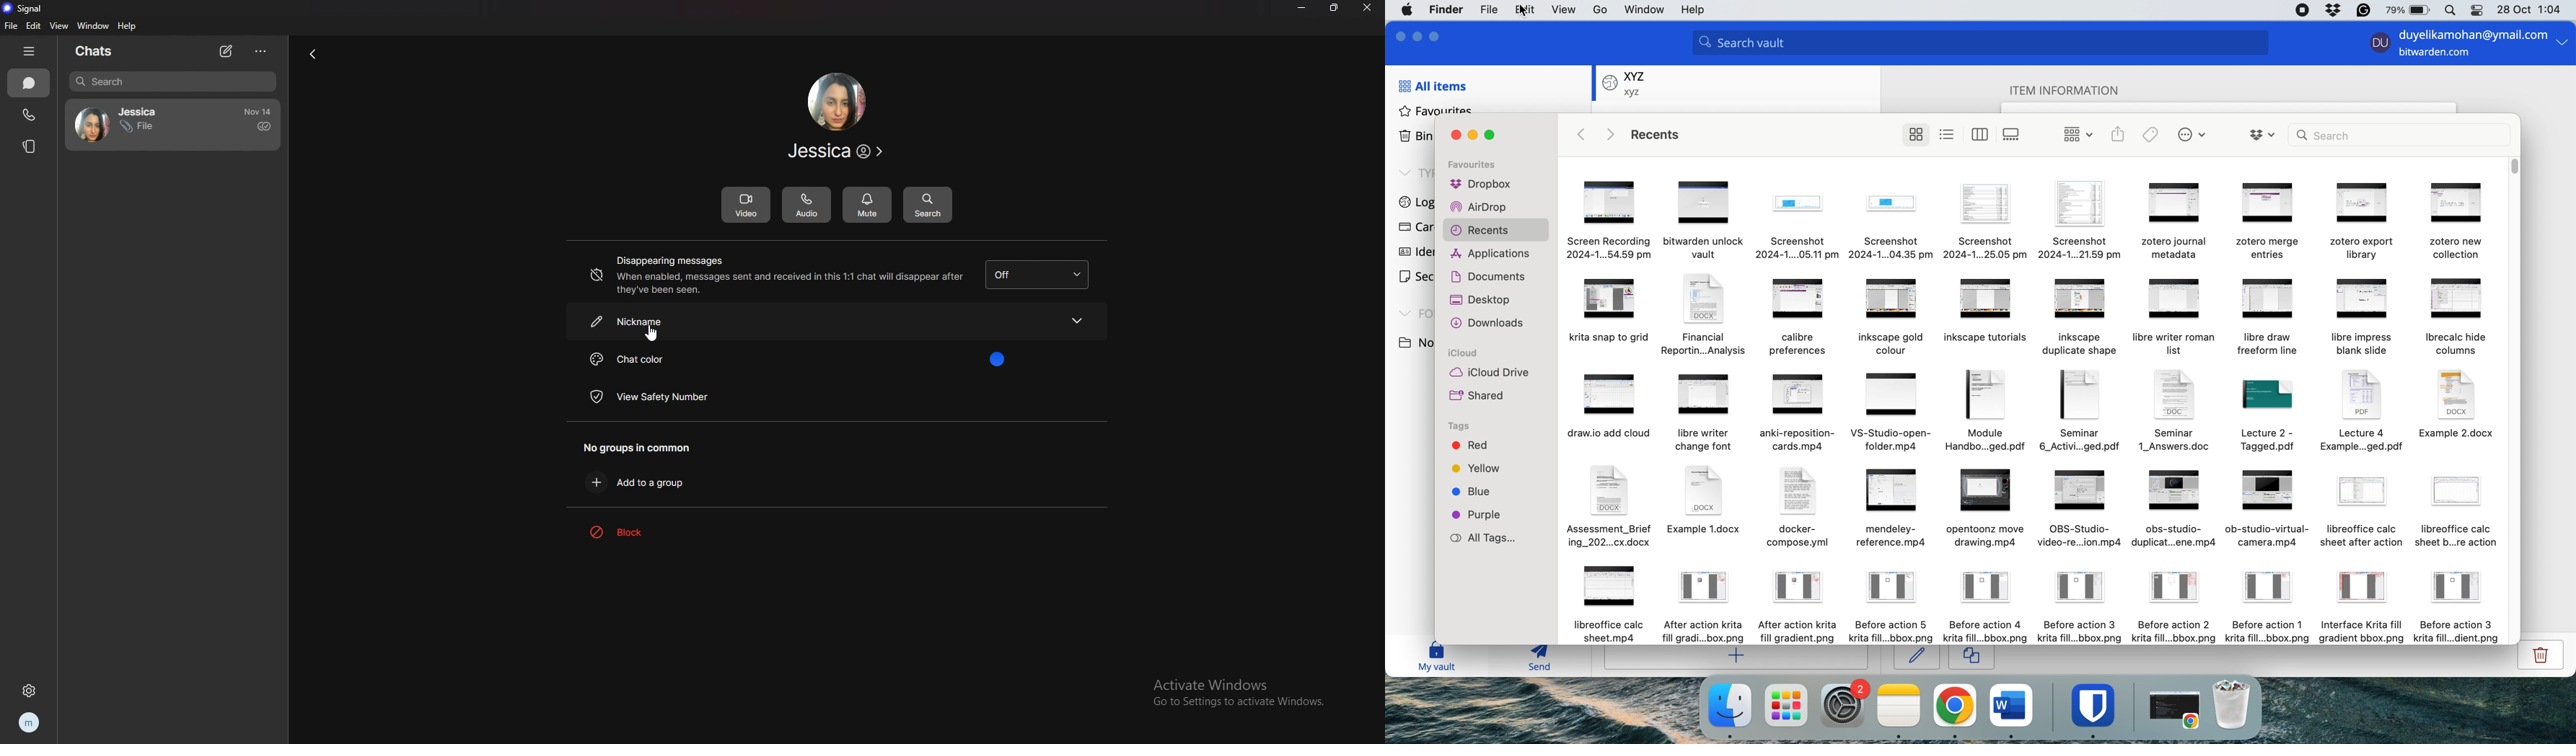 The image size is (2576, 756). I want to click on vertical scroll bar, so click(2515, 167).